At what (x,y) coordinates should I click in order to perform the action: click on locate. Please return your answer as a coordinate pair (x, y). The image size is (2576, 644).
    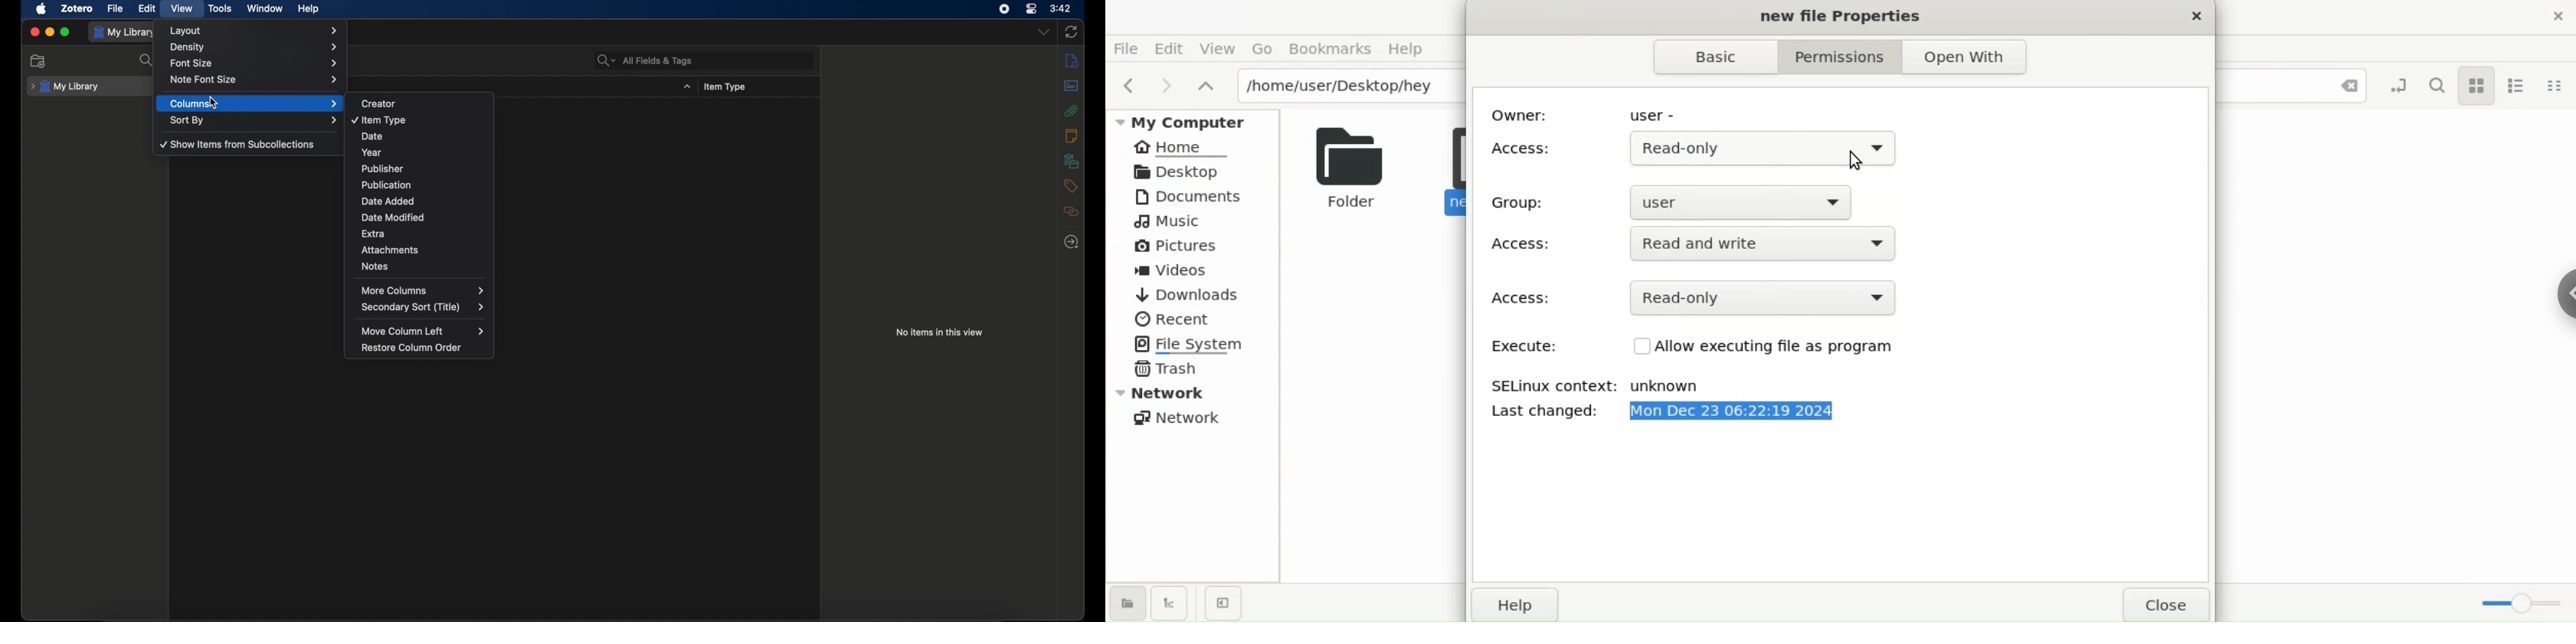
    Looking at the image, I should click on (1071, 241).